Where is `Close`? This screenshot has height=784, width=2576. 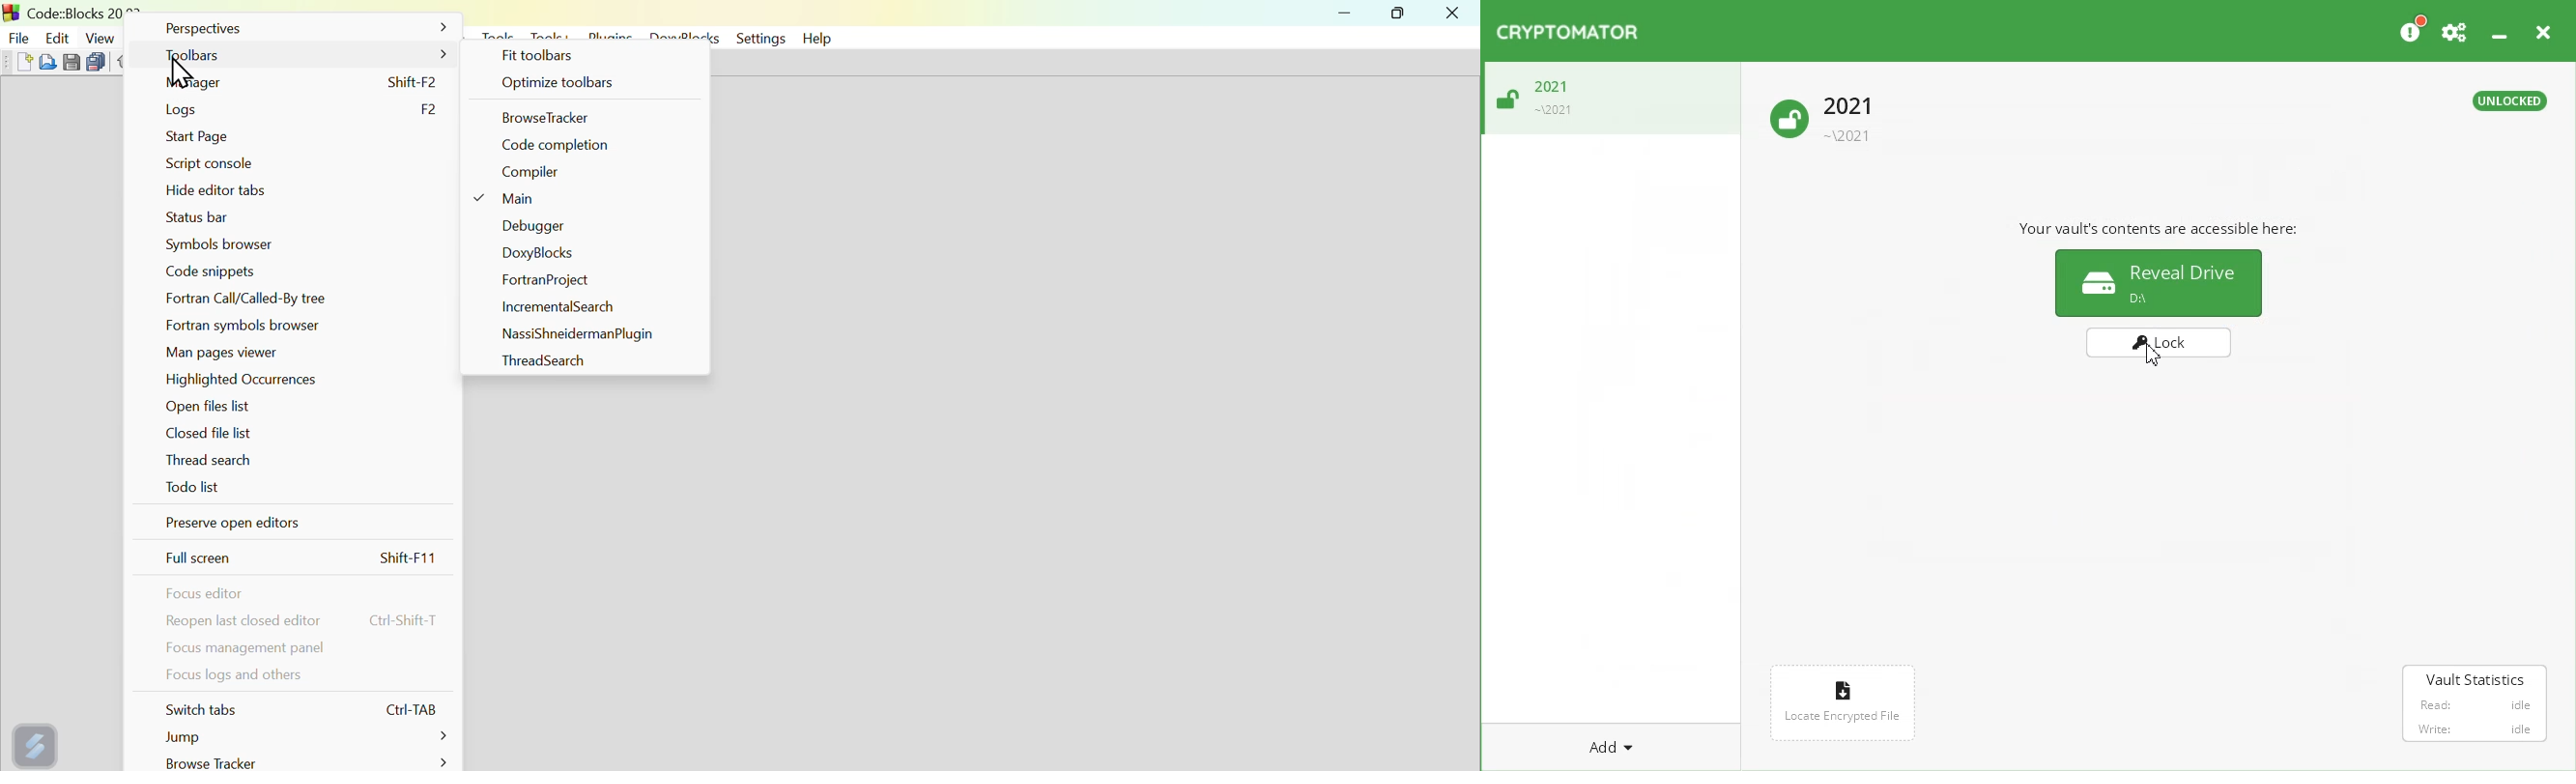 Close is located at coordinates (1453, 14).